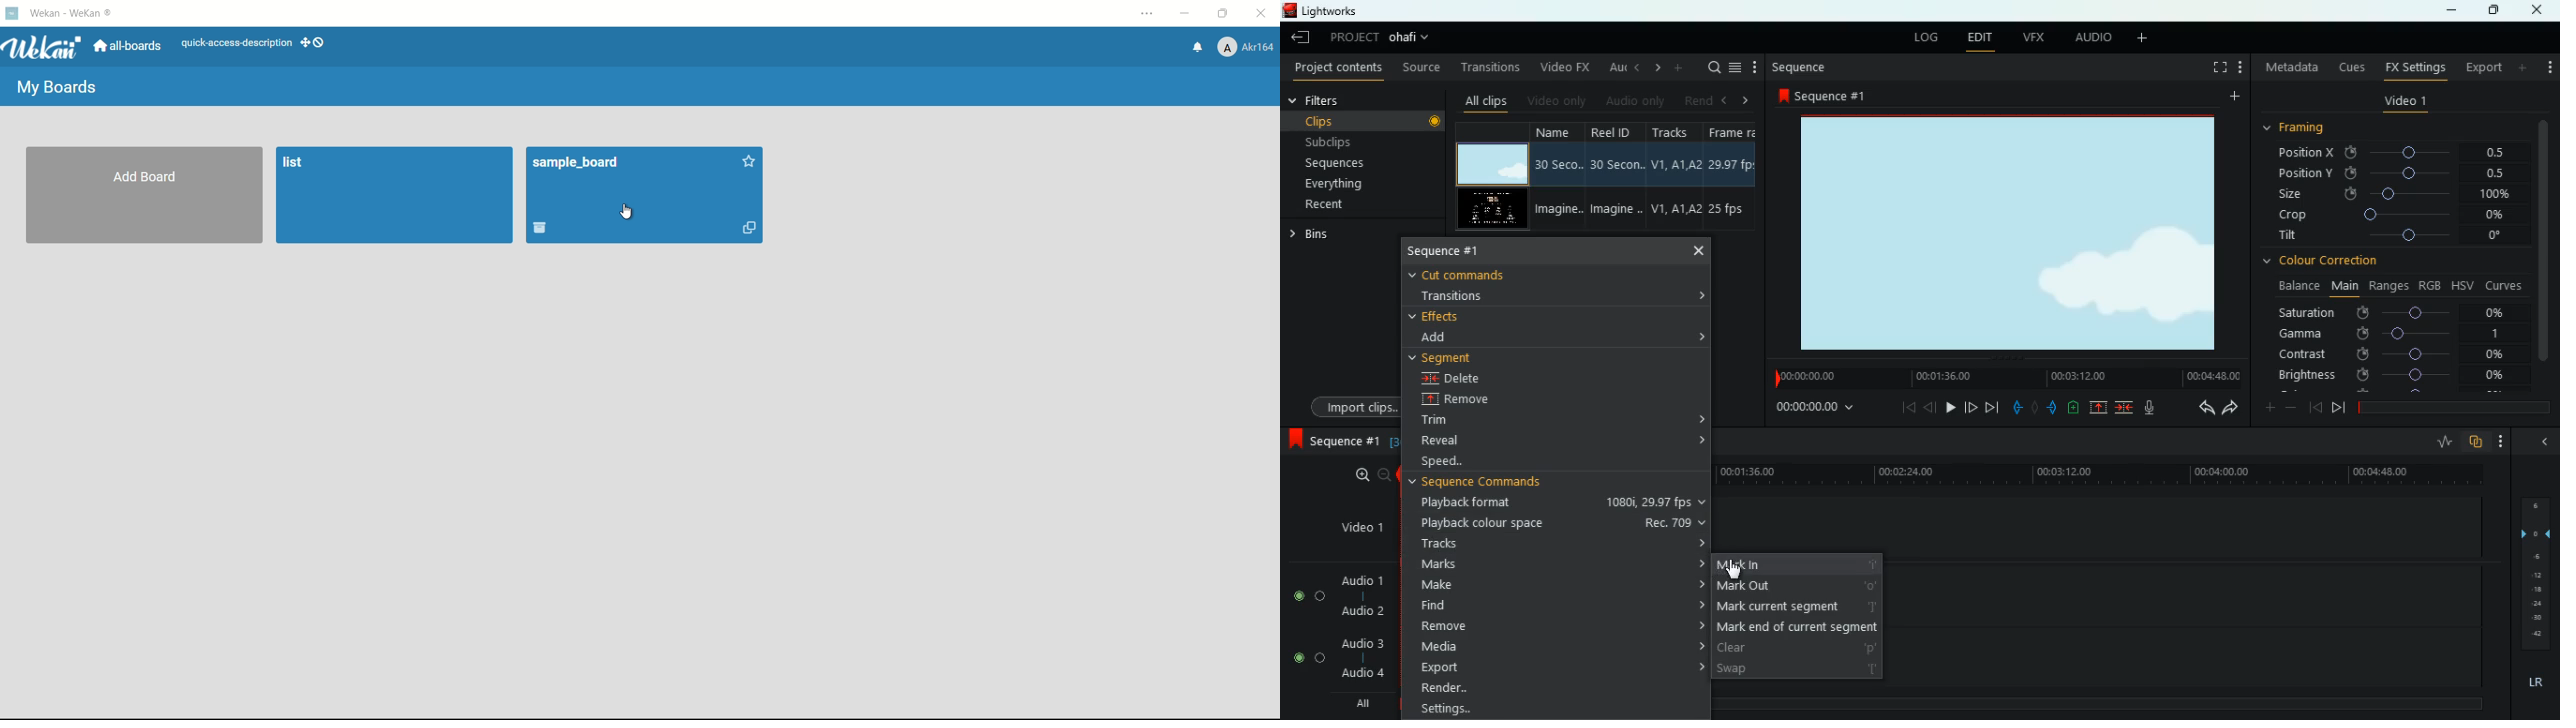 The width and height of the screenshot is (2576, 728). What do you see at coordinates (1452, 380) in the screenshot?
I see `delete` at bounding box center [1452, 380].